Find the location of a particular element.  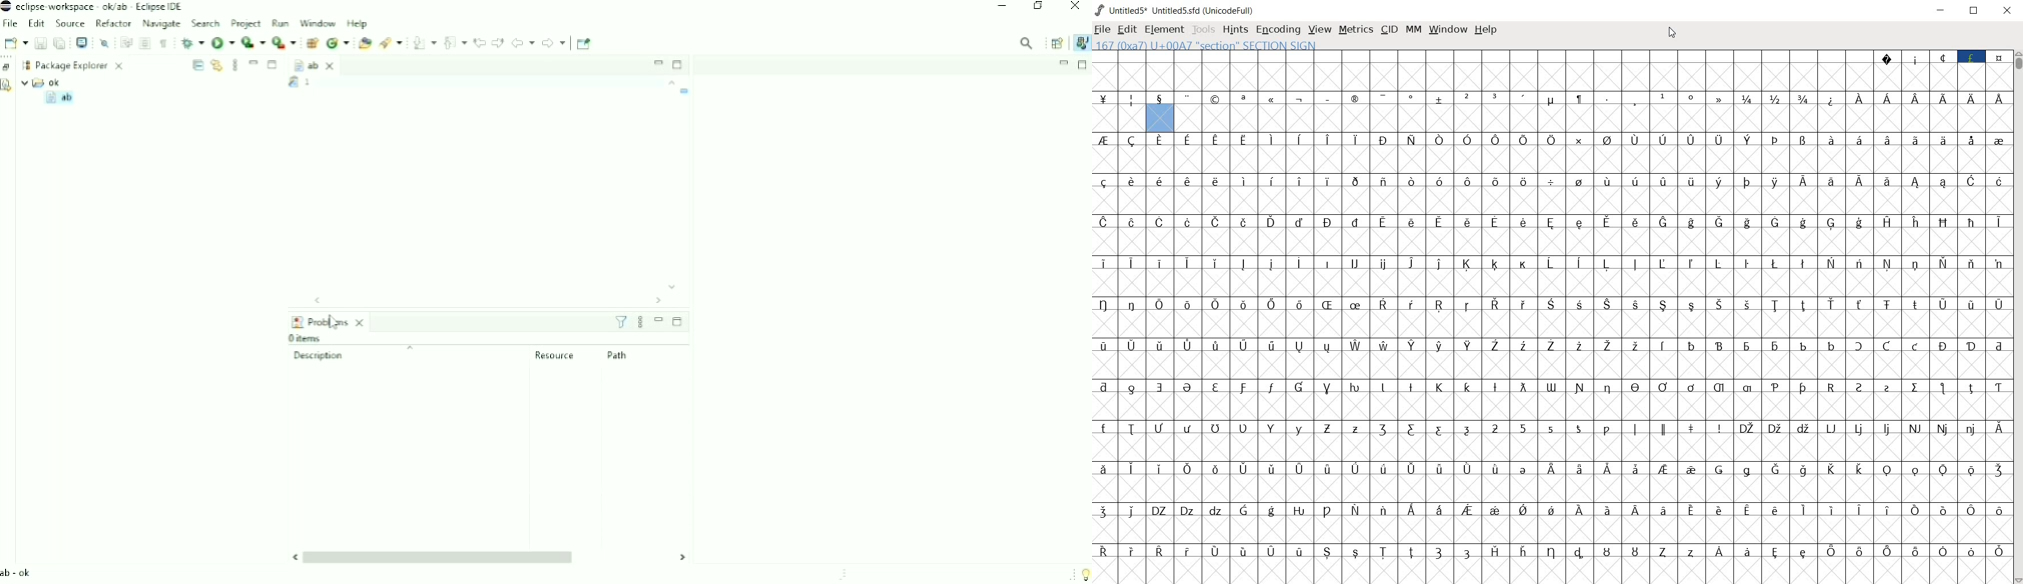

Path is located at coordinates (619, 355).